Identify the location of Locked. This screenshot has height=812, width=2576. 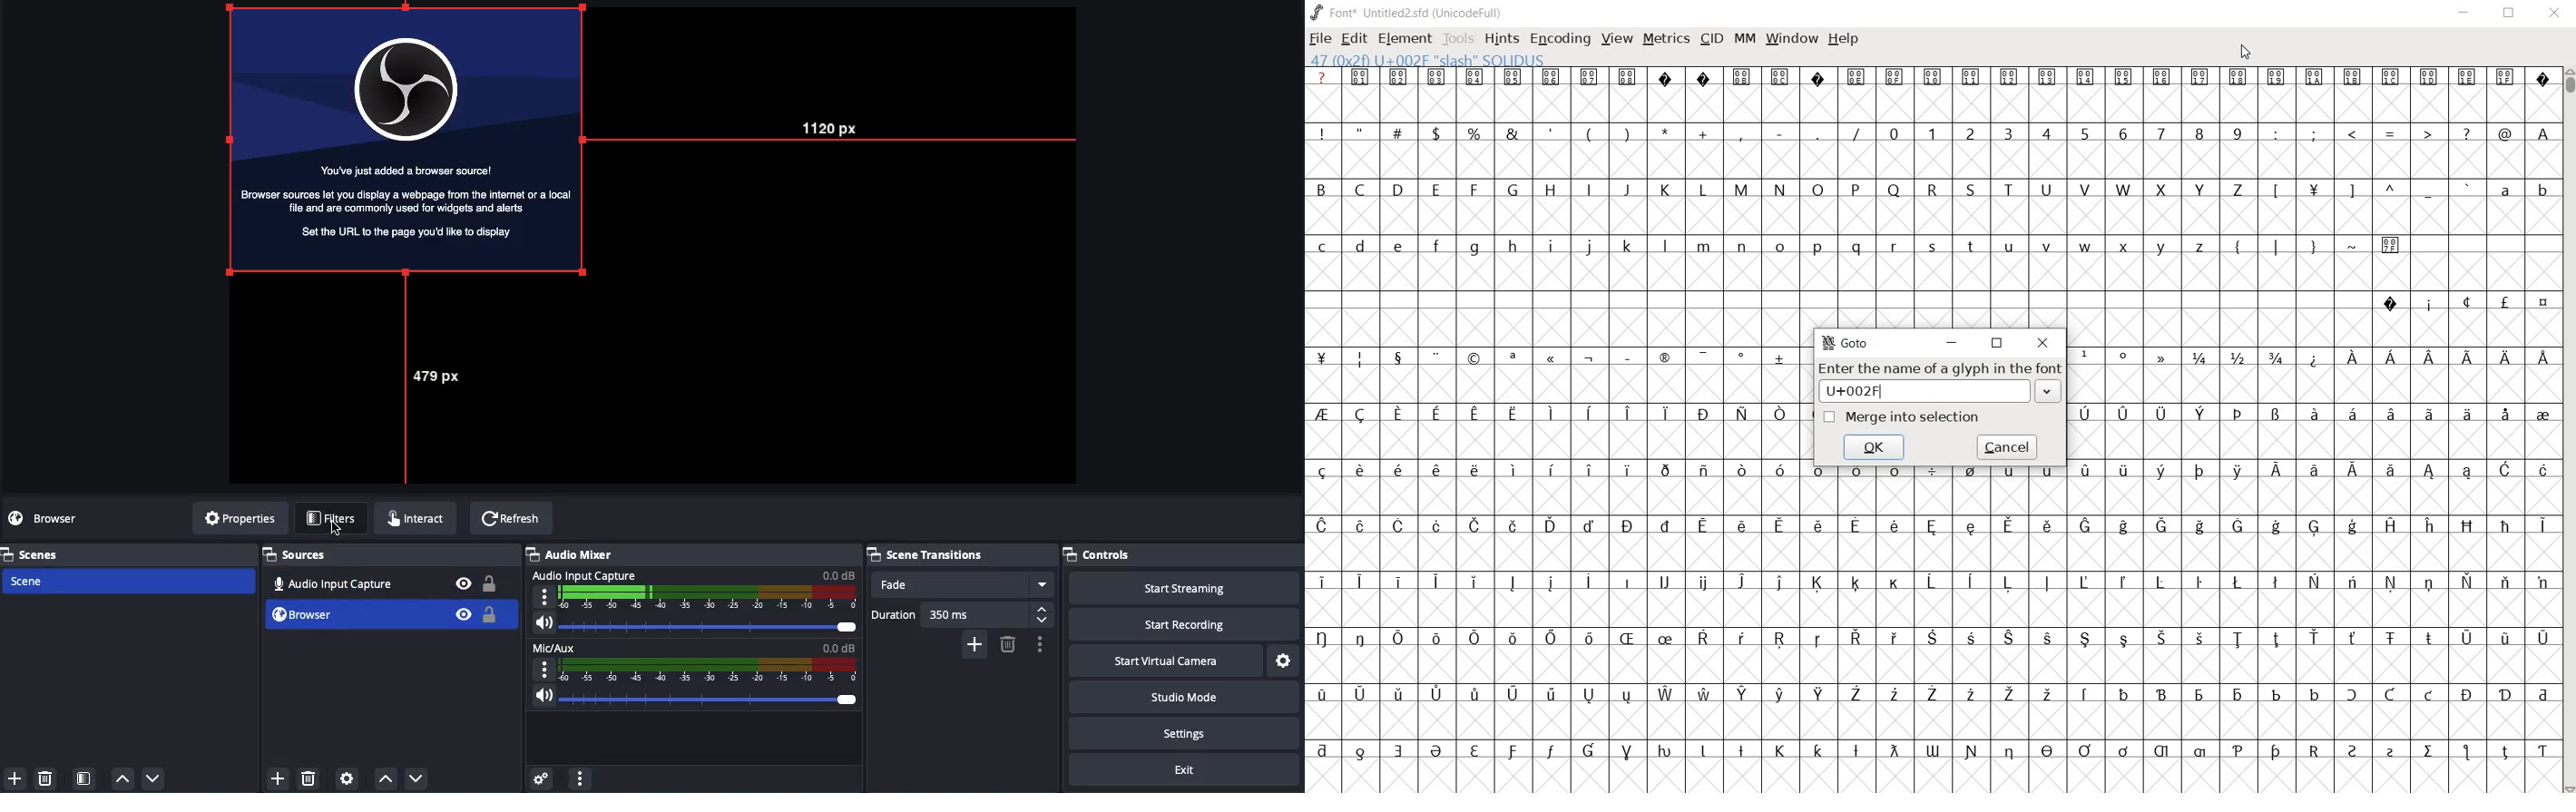
(491, 600).